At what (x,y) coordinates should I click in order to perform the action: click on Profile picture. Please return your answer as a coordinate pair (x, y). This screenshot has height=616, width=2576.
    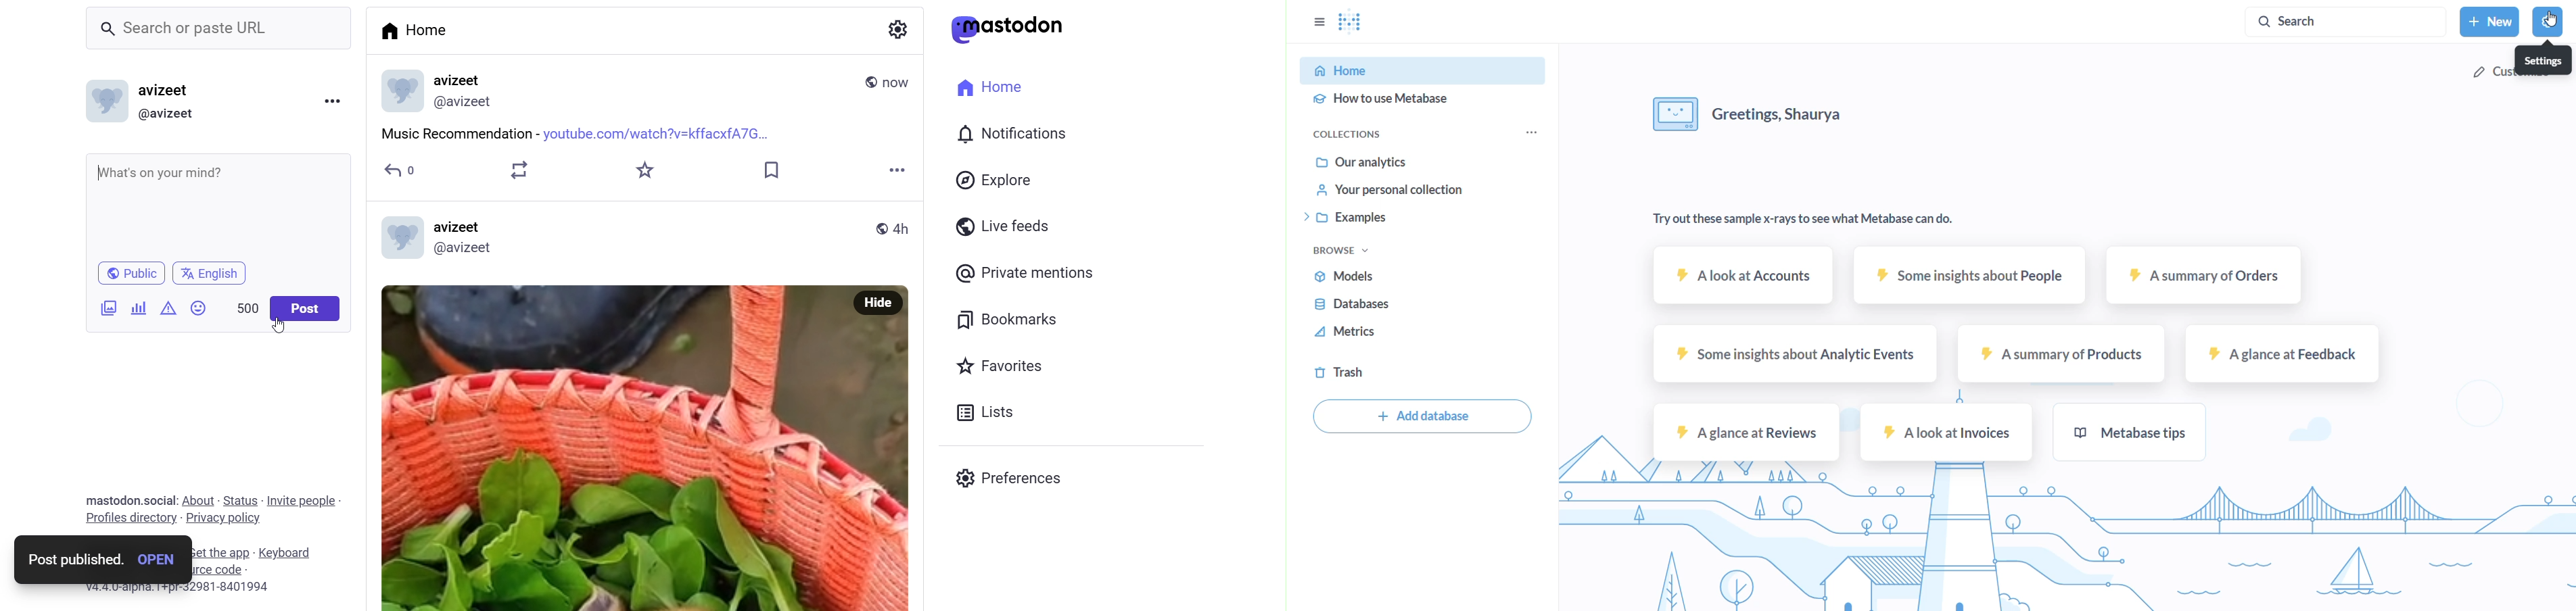
    Looking at the image, I should click on (106, 101).